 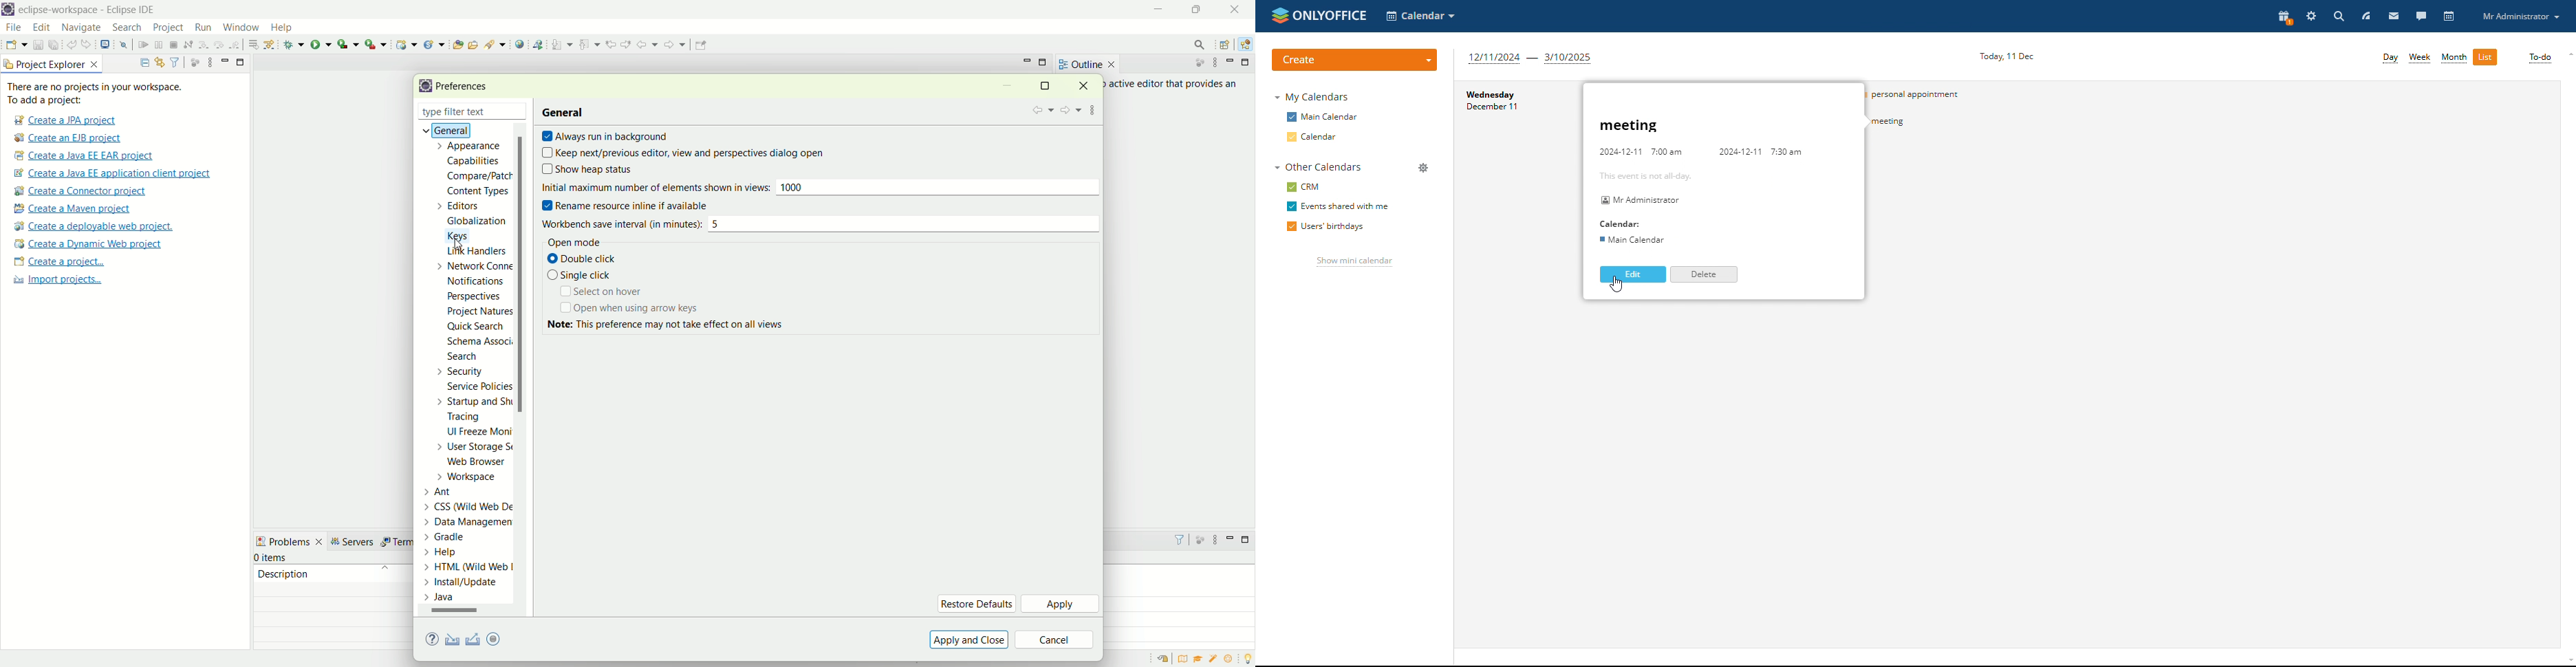 What do you see at coordinates (175, 61) in the screenshot?
I see `filter` at bounding box center [175, 61].